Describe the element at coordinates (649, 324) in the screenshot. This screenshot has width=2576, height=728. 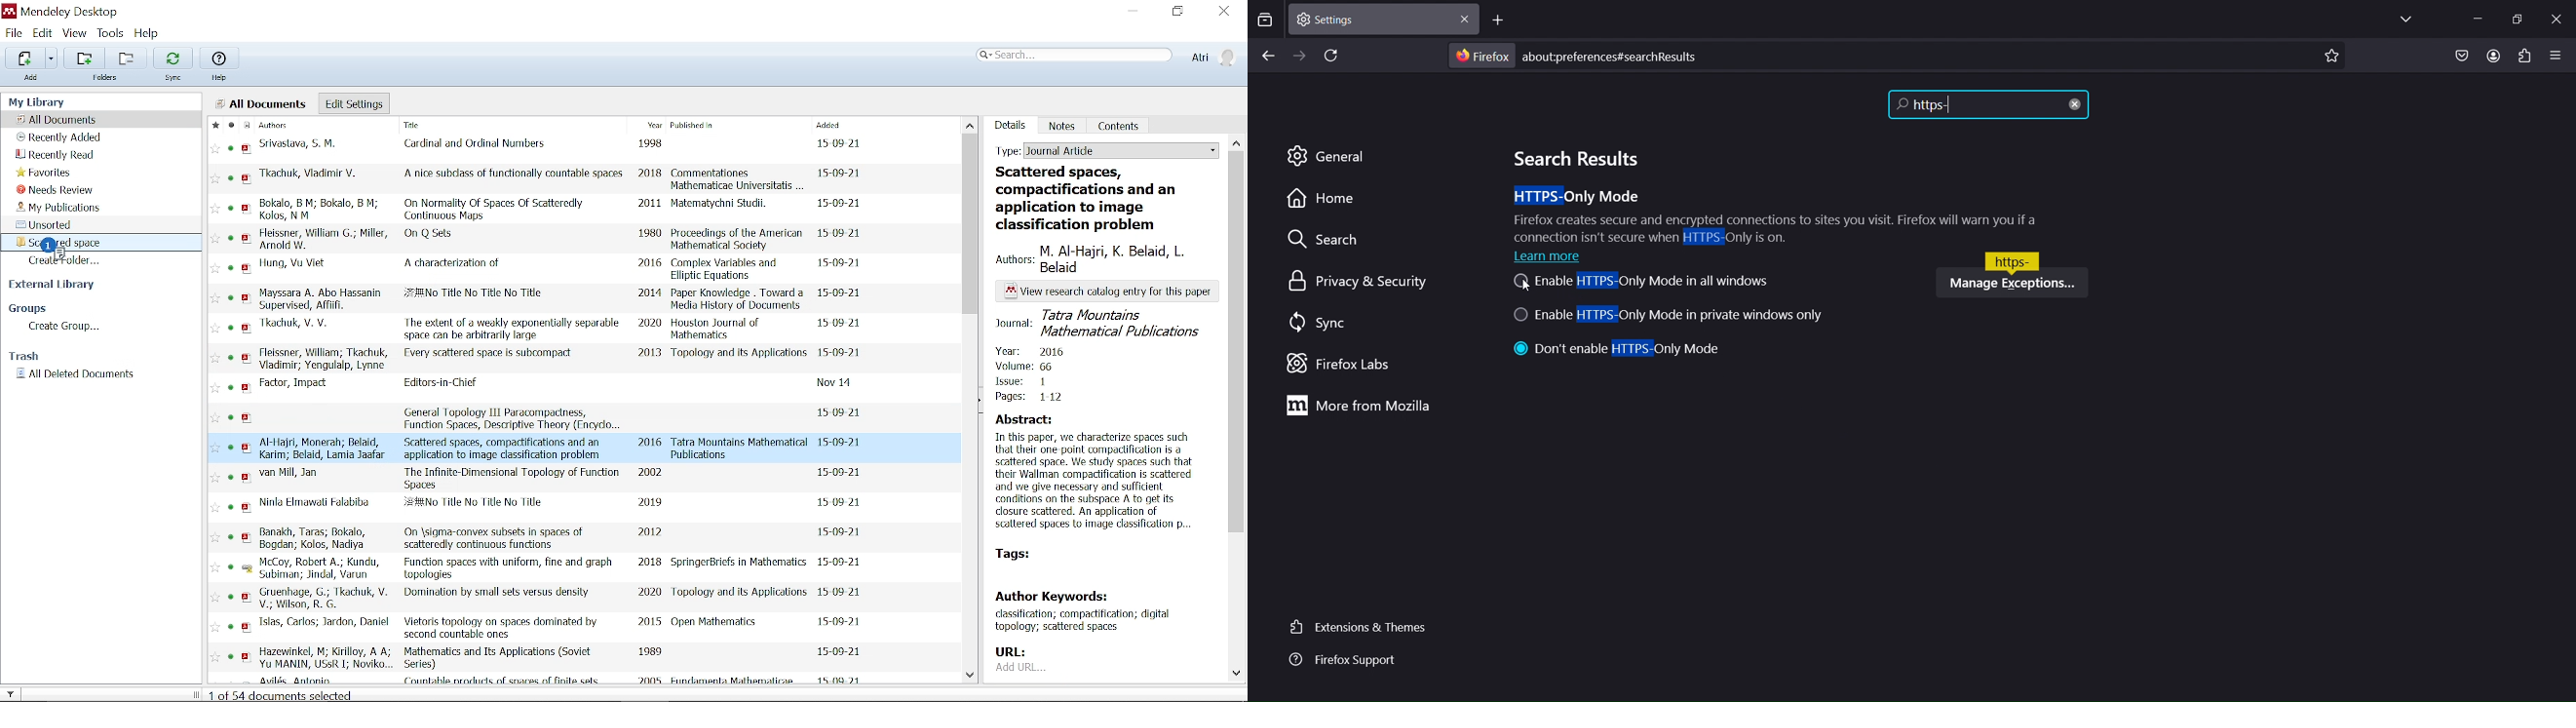
I see `2020` at that location.